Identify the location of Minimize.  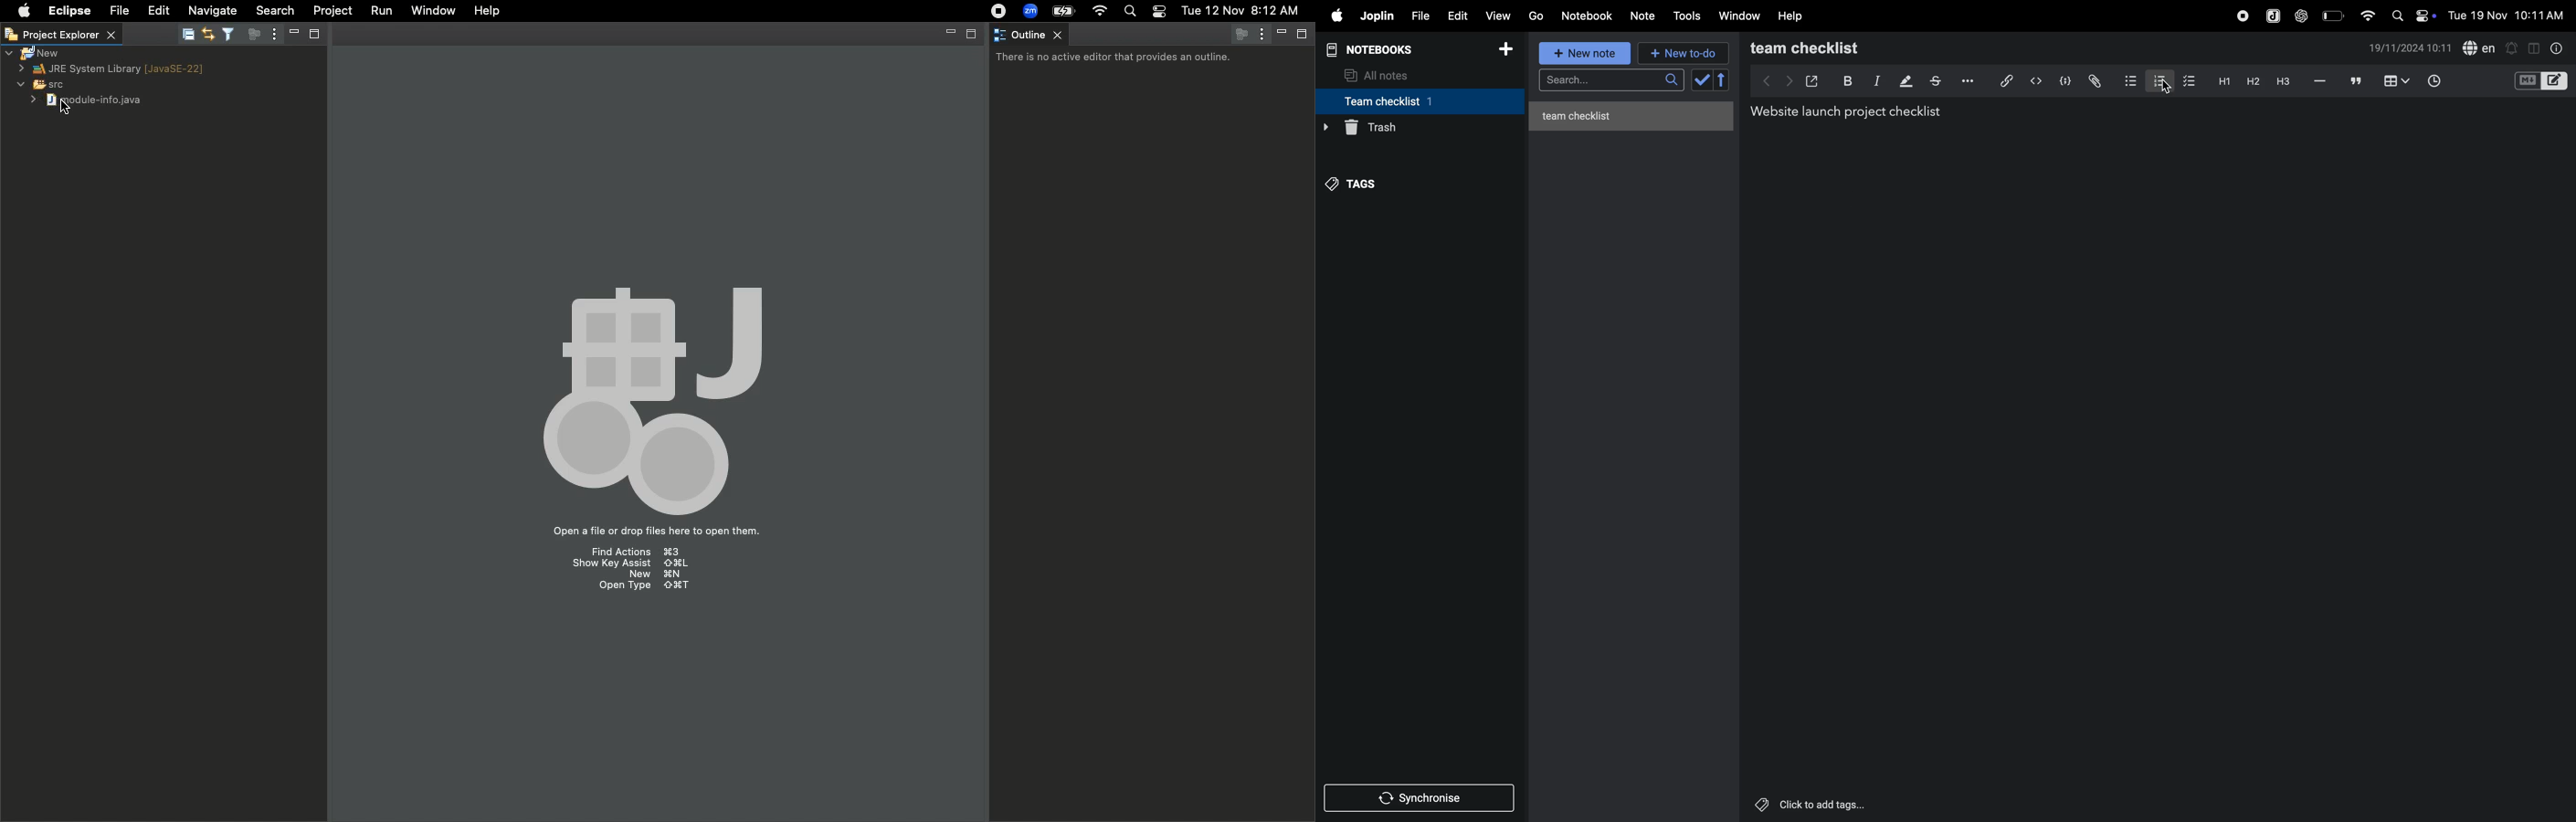
(947, 33).